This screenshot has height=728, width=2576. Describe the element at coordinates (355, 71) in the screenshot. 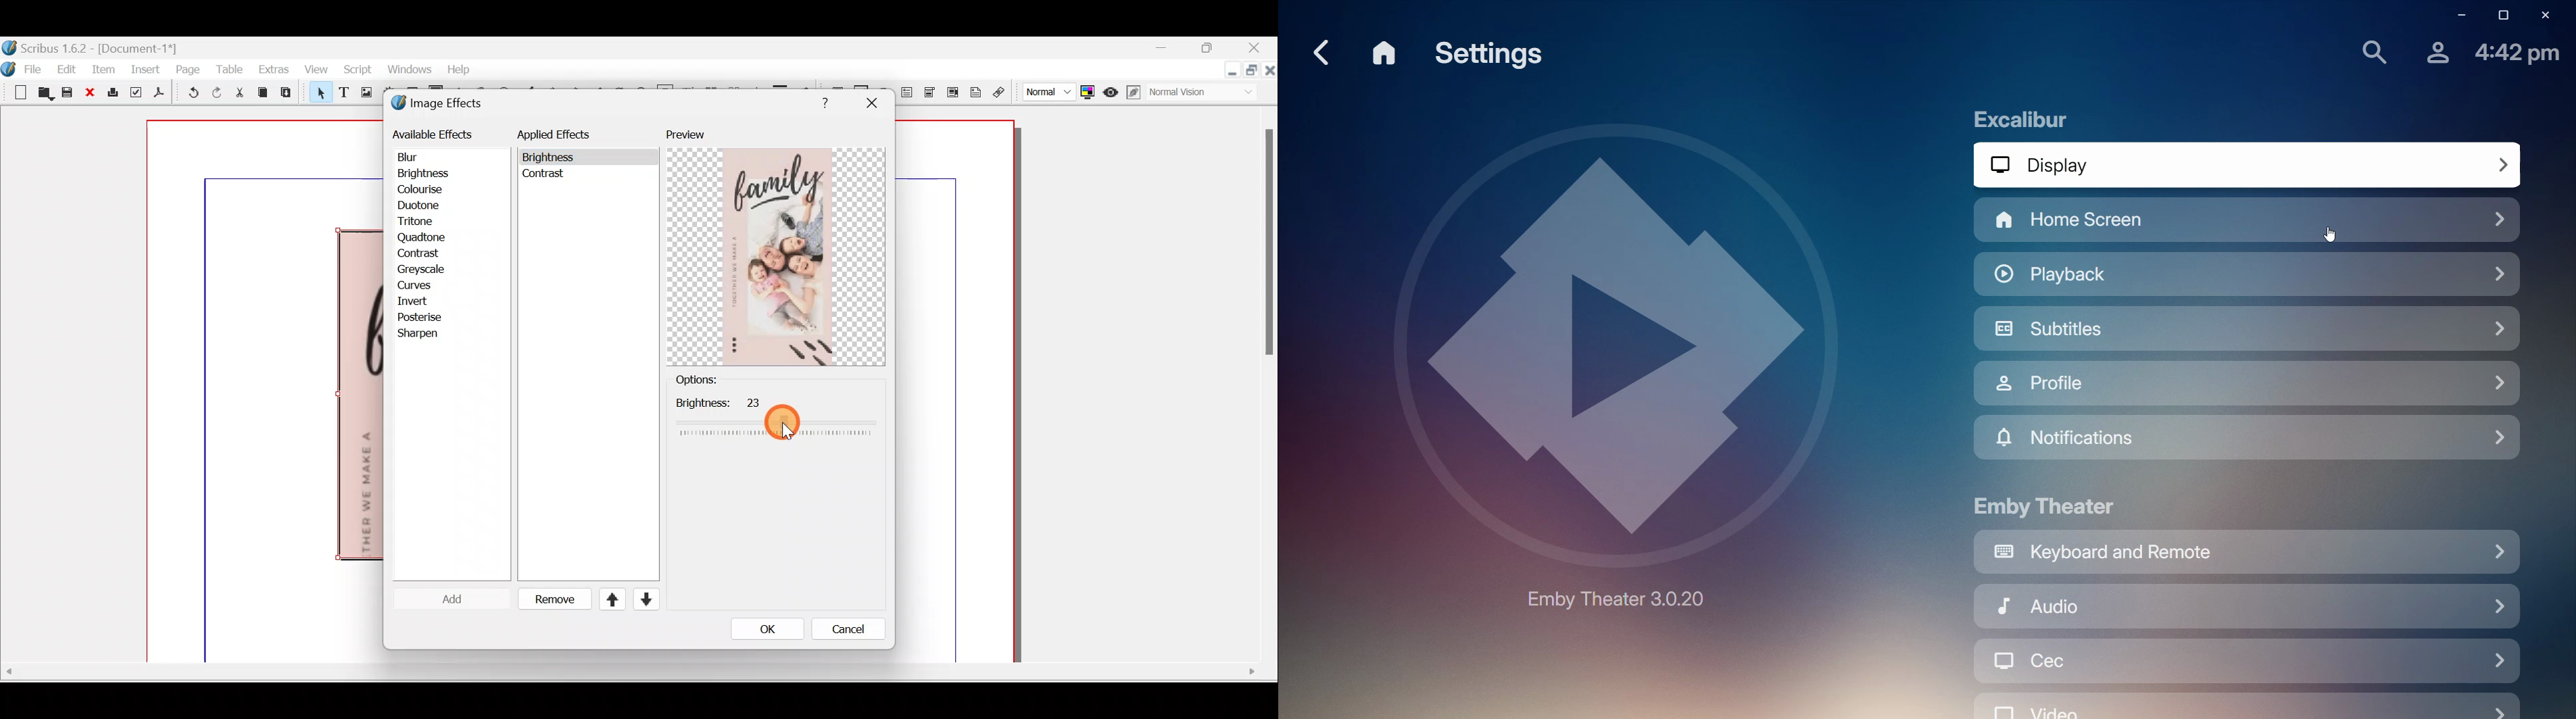

I see `Script` at that location.